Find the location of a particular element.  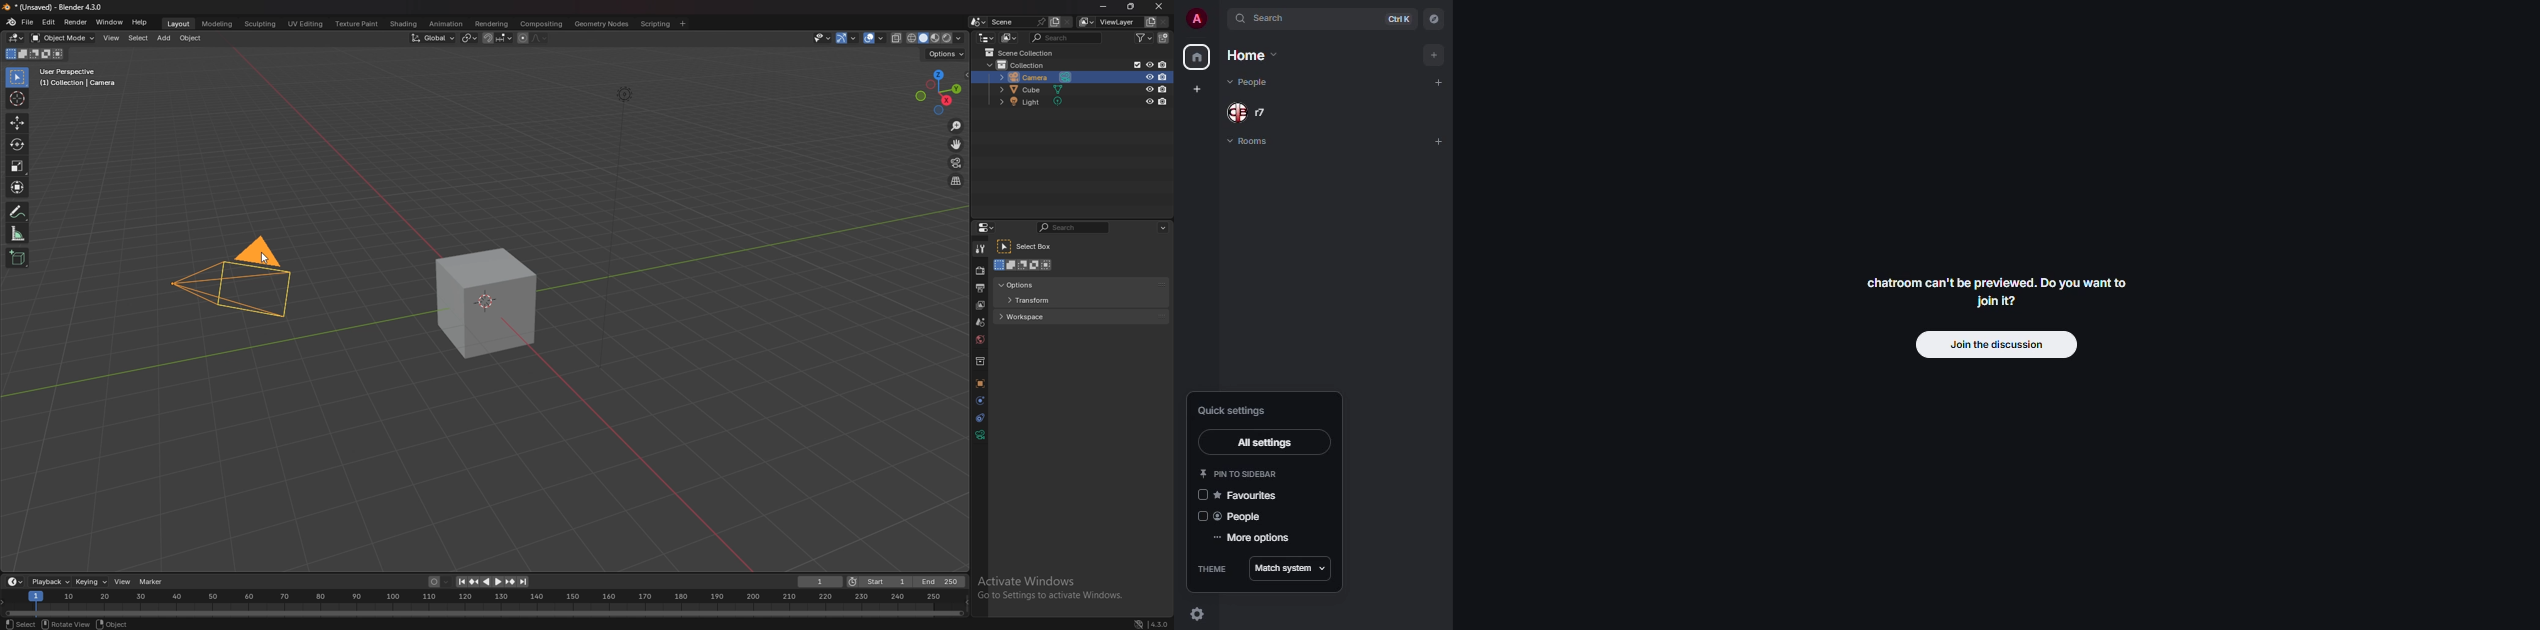

scripting is located at coordinates (654, 24).